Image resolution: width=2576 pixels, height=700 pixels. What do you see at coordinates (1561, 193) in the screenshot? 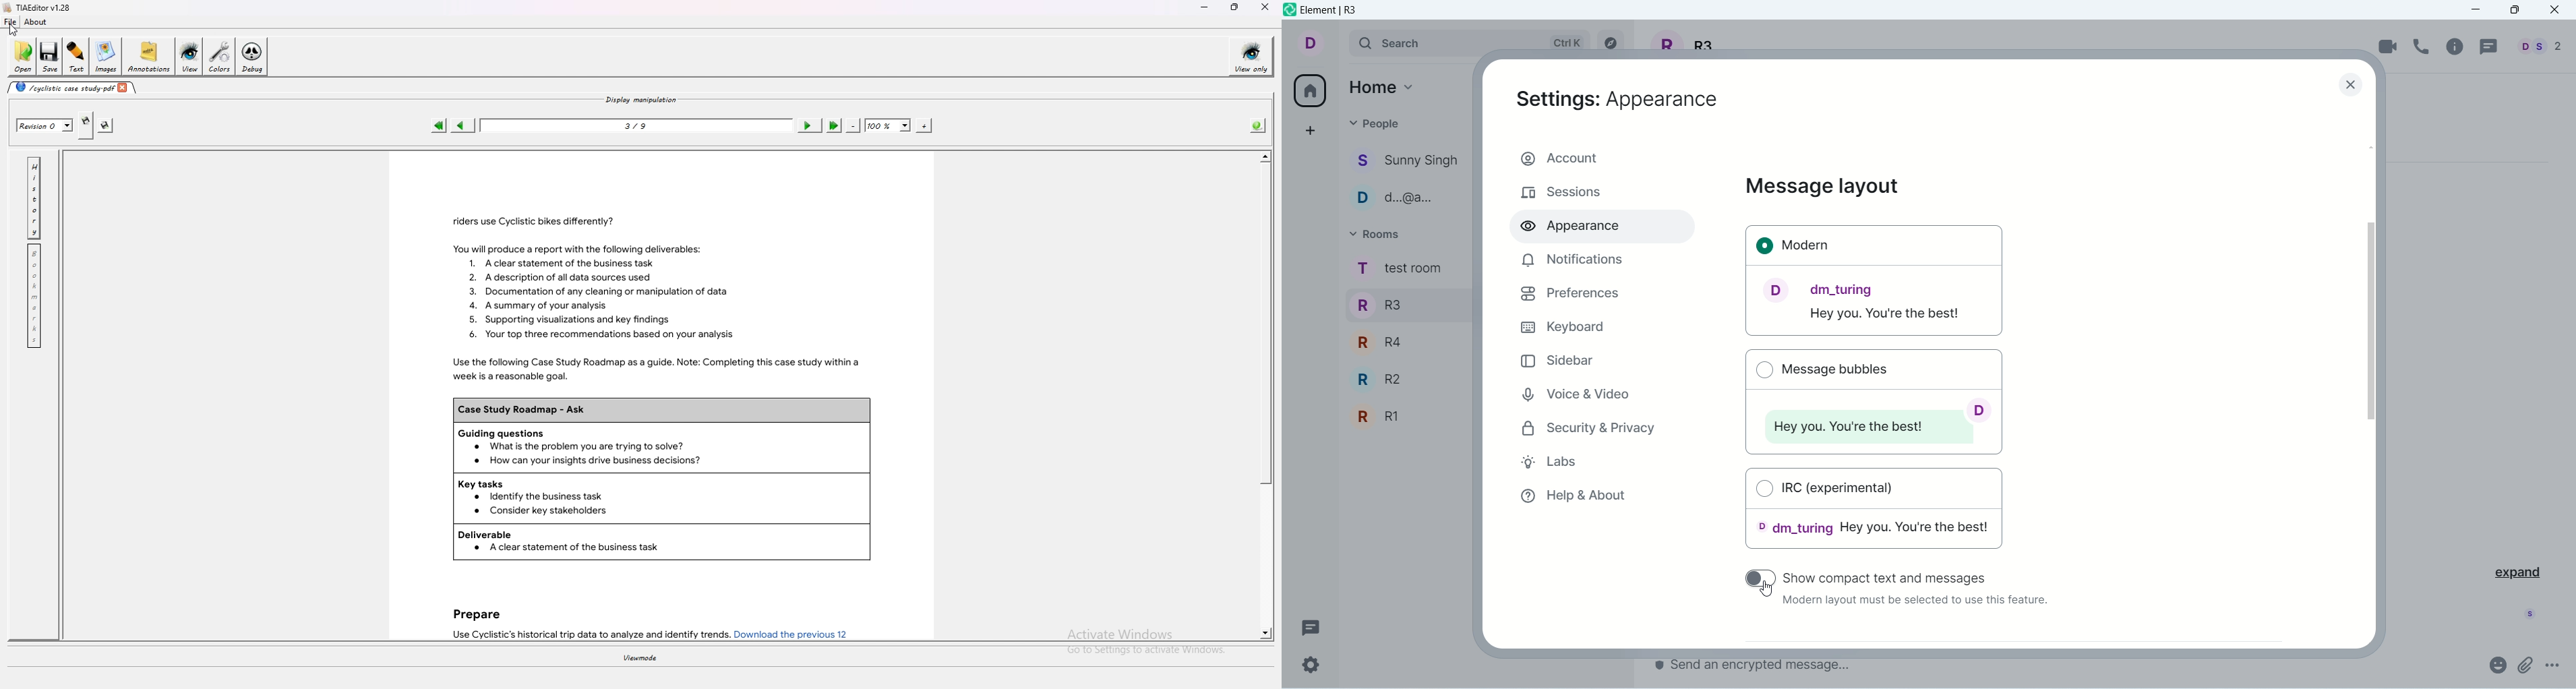
I see `sessions` at bounding box center [1561, 193].